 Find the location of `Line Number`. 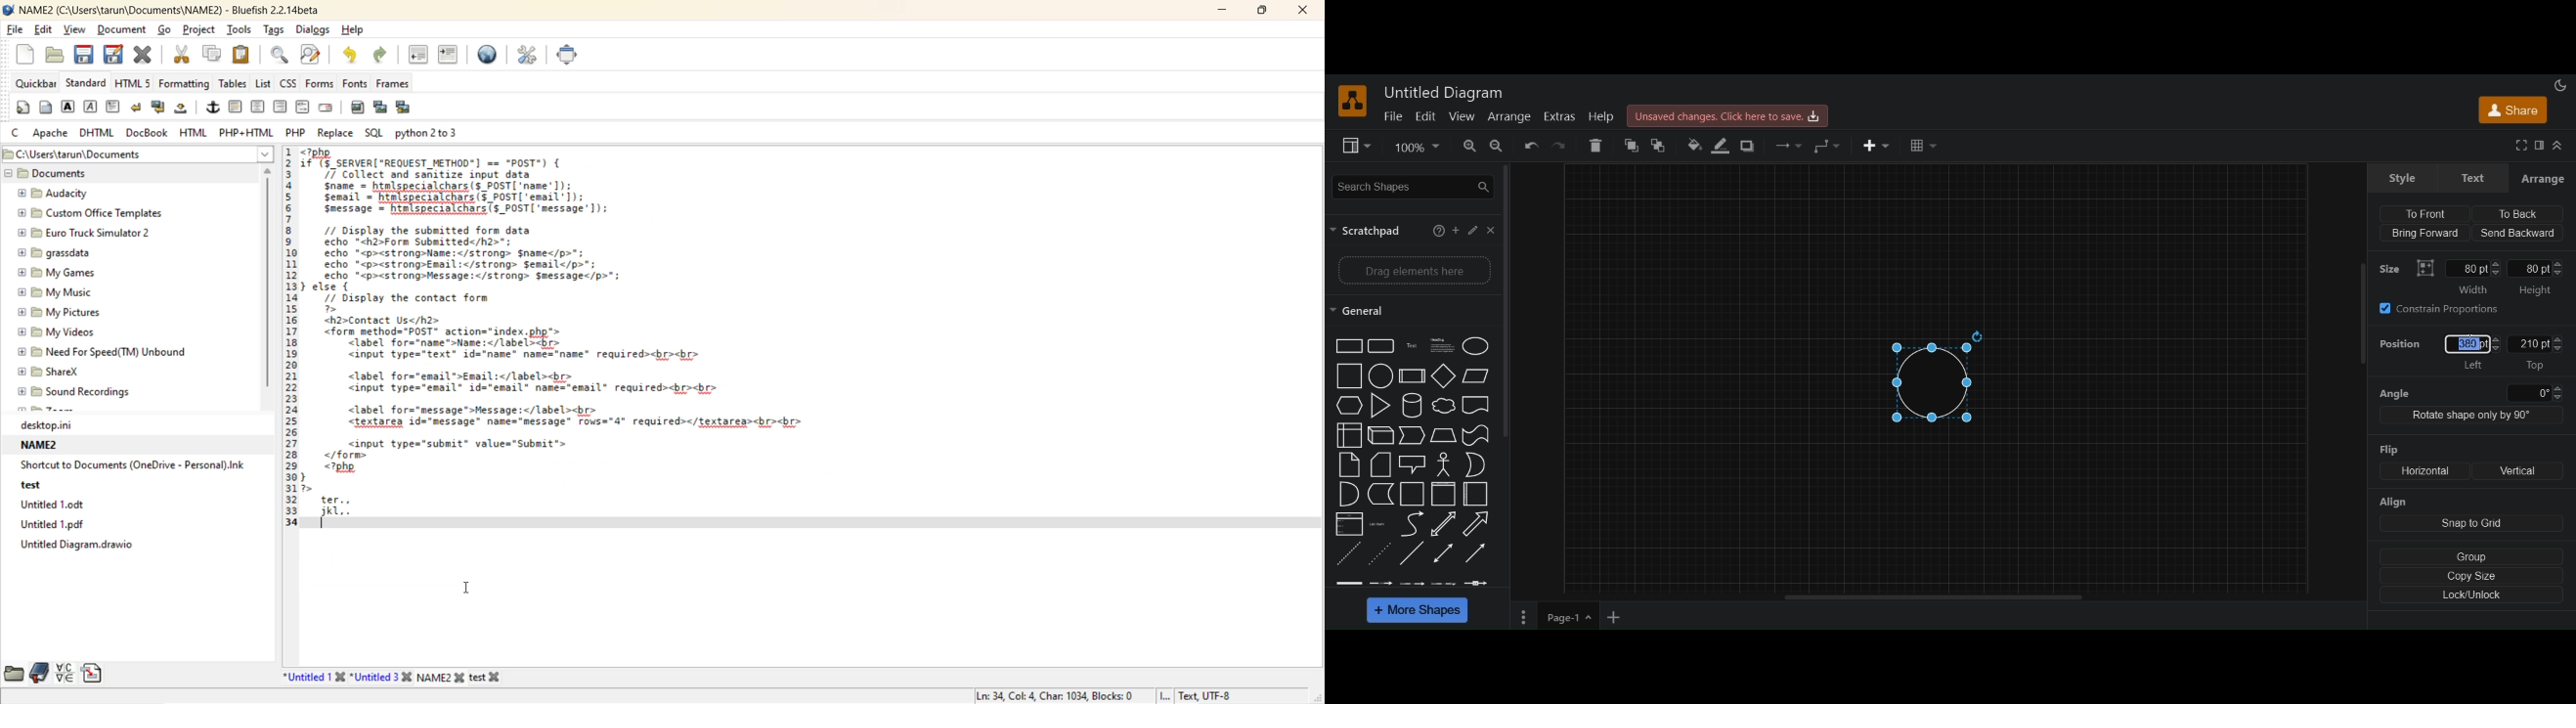

Line Number is located at coordinates (291, 366).